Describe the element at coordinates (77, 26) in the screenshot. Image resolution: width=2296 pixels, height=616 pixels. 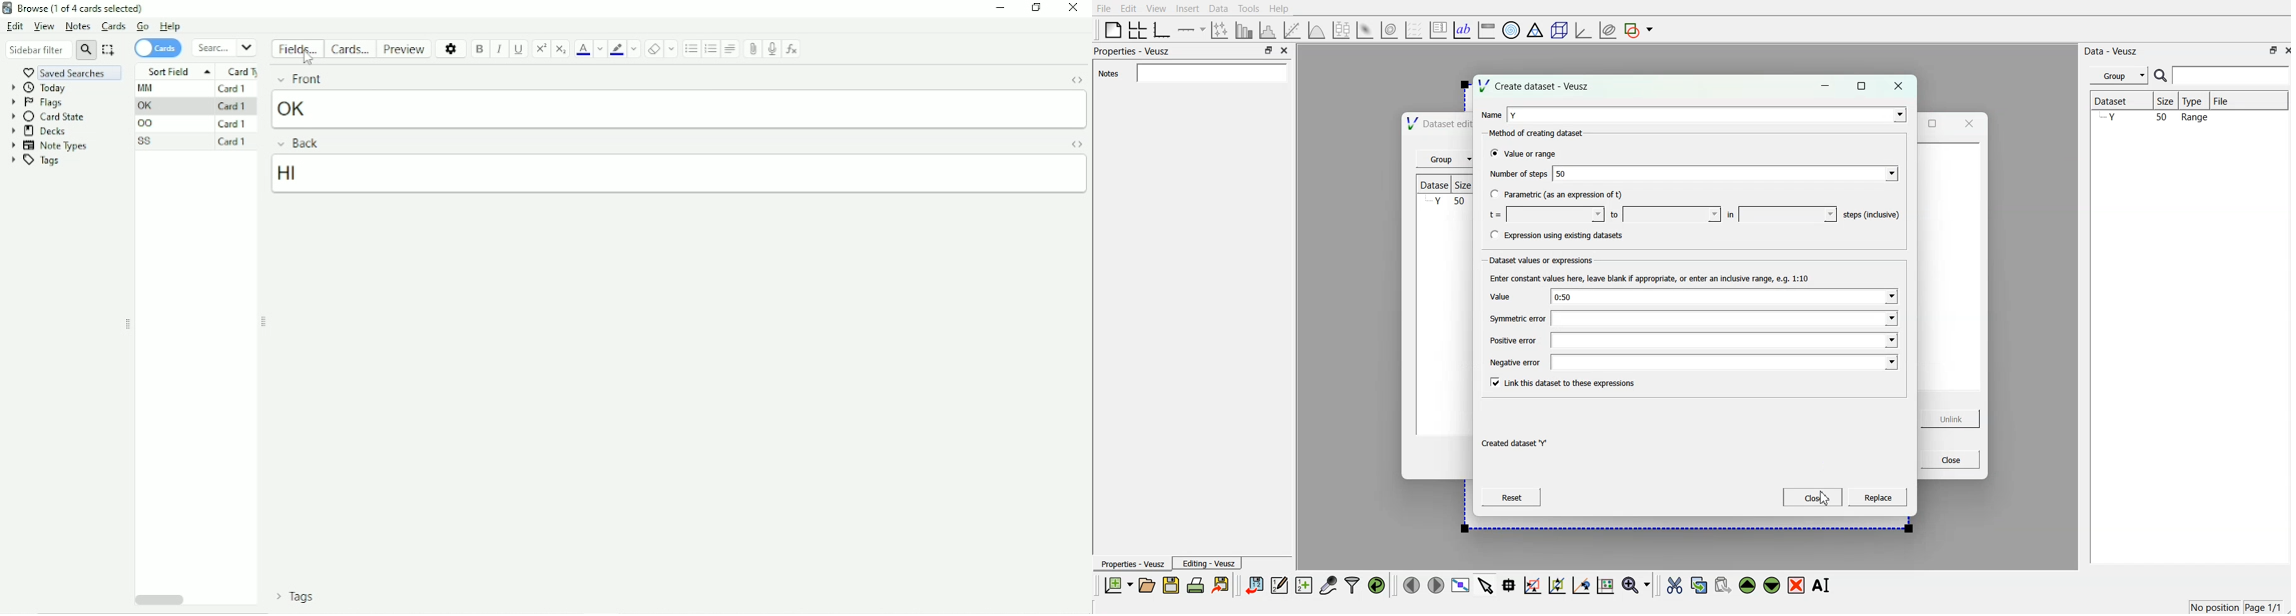
I see `Notes` at that location.